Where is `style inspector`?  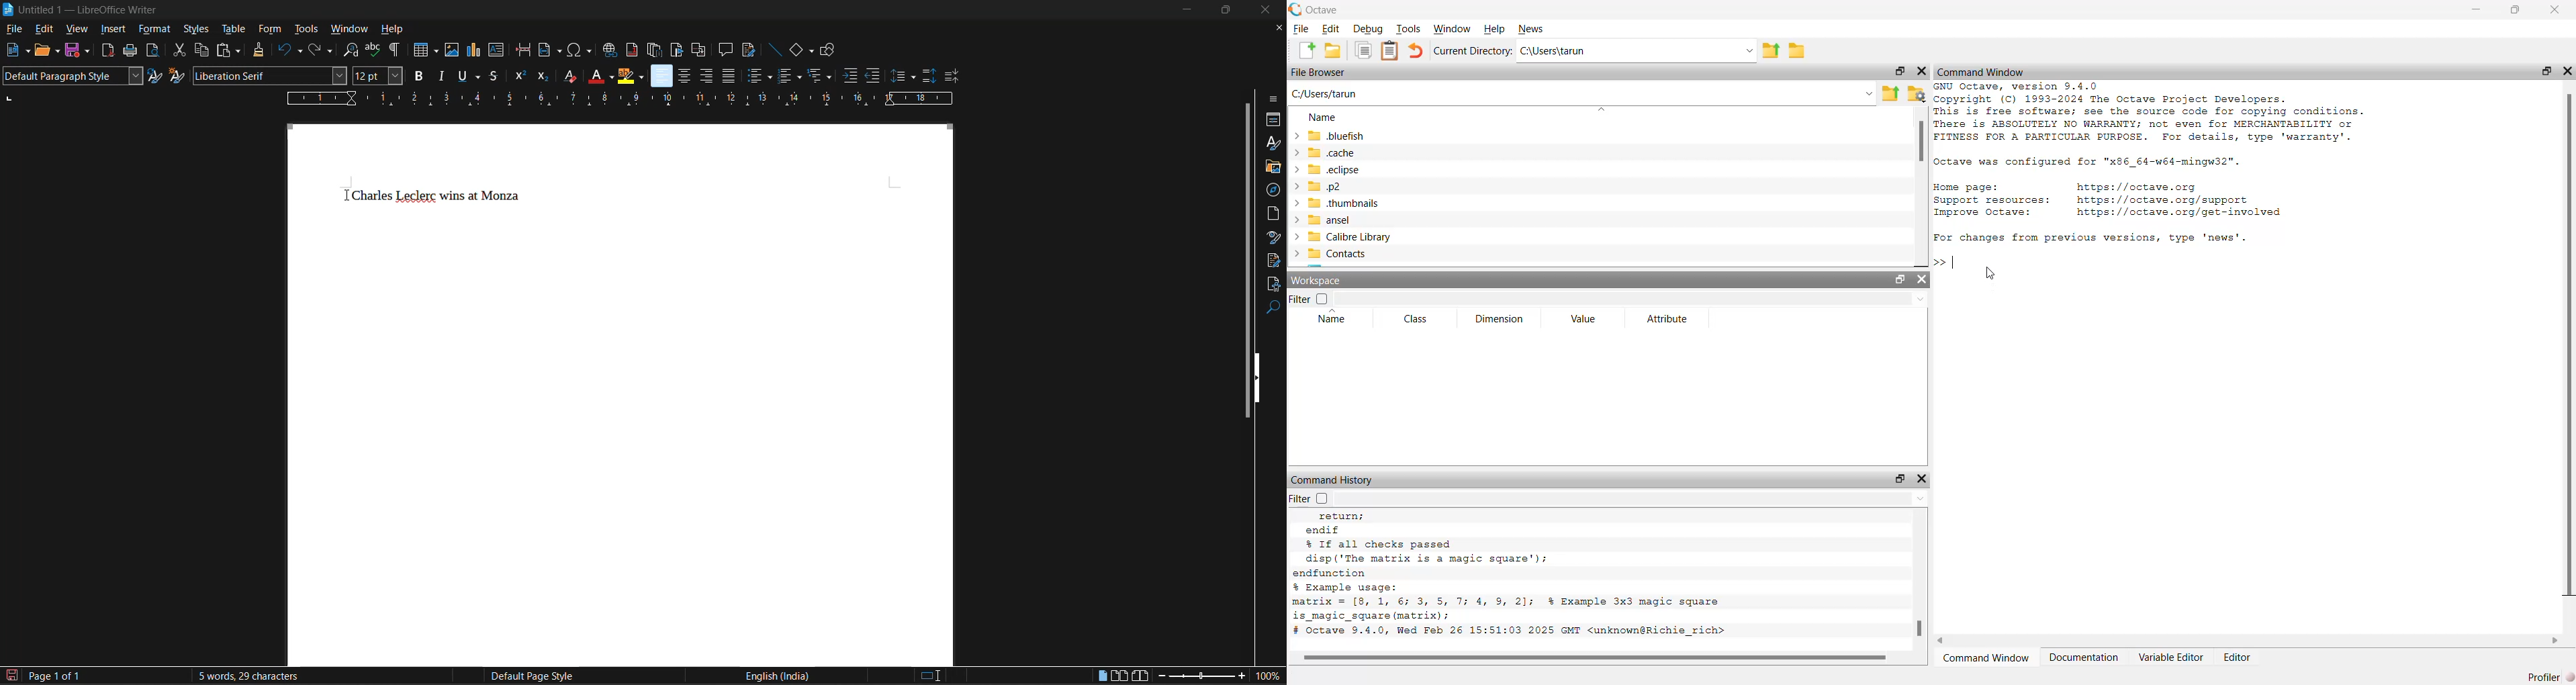
style inspector is located at coordinates (1273, 237).